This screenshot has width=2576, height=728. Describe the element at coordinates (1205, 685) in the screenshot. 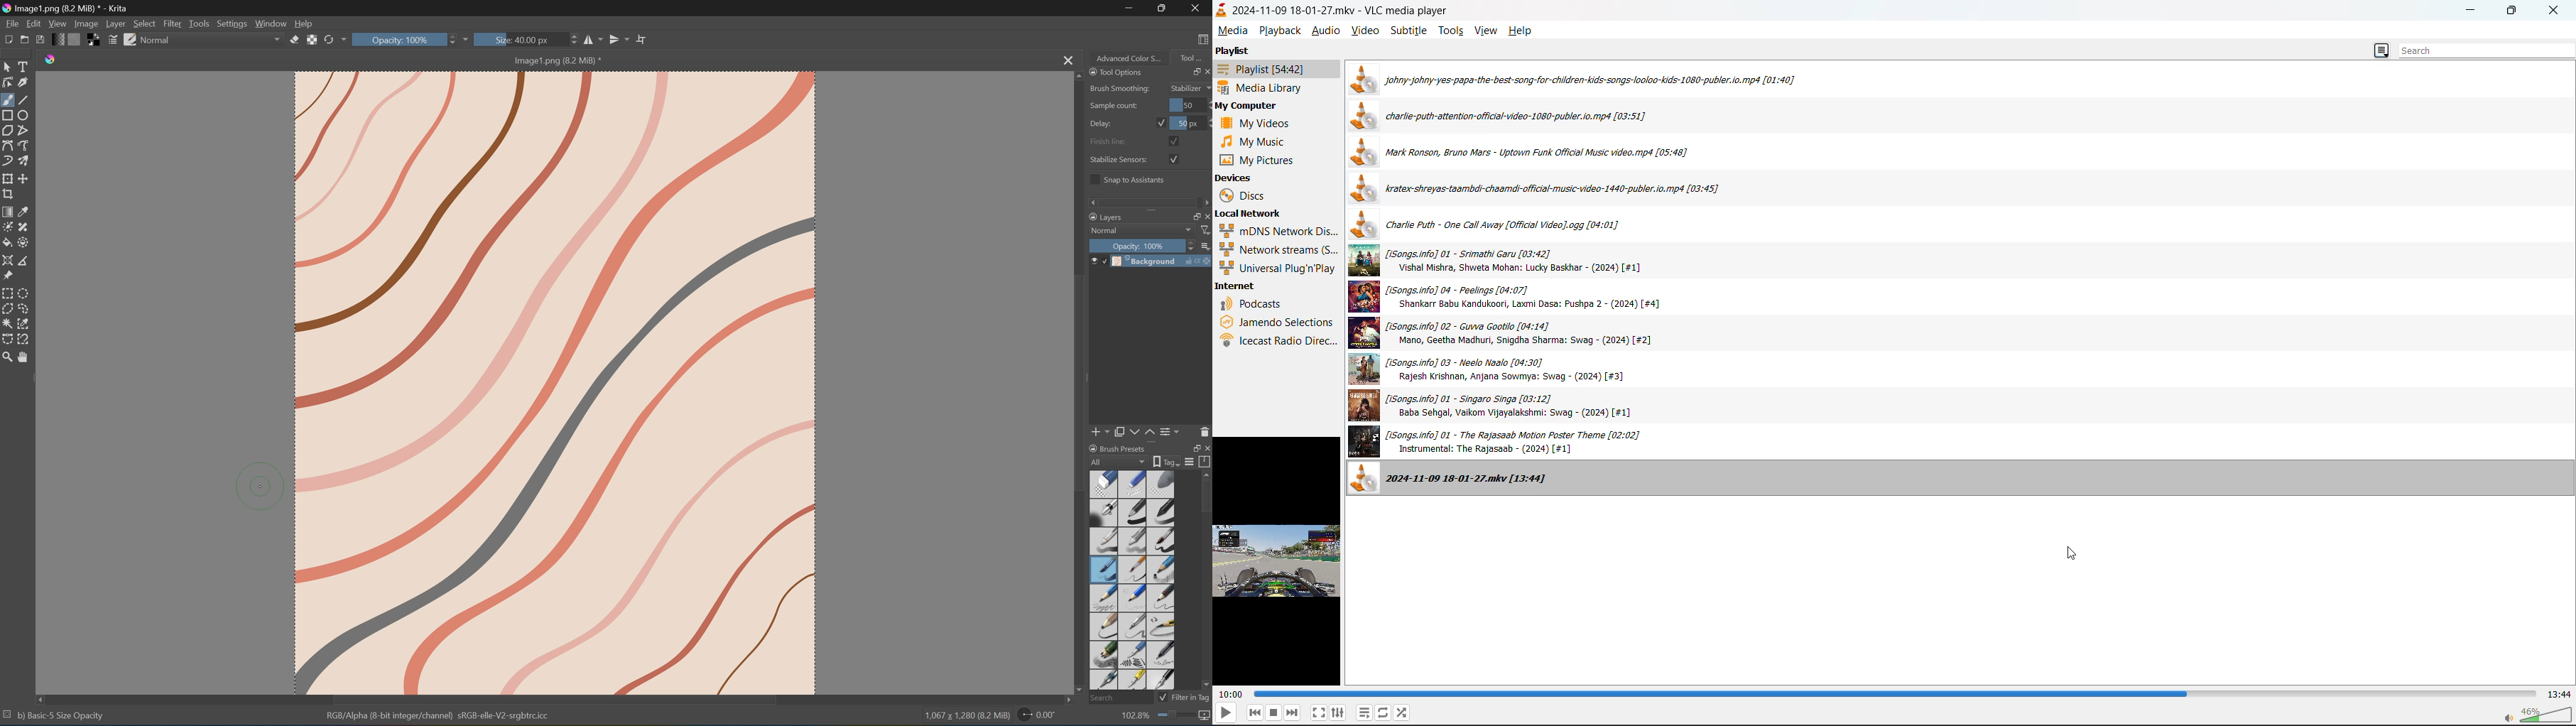

I see `Scroll Down` at that location.